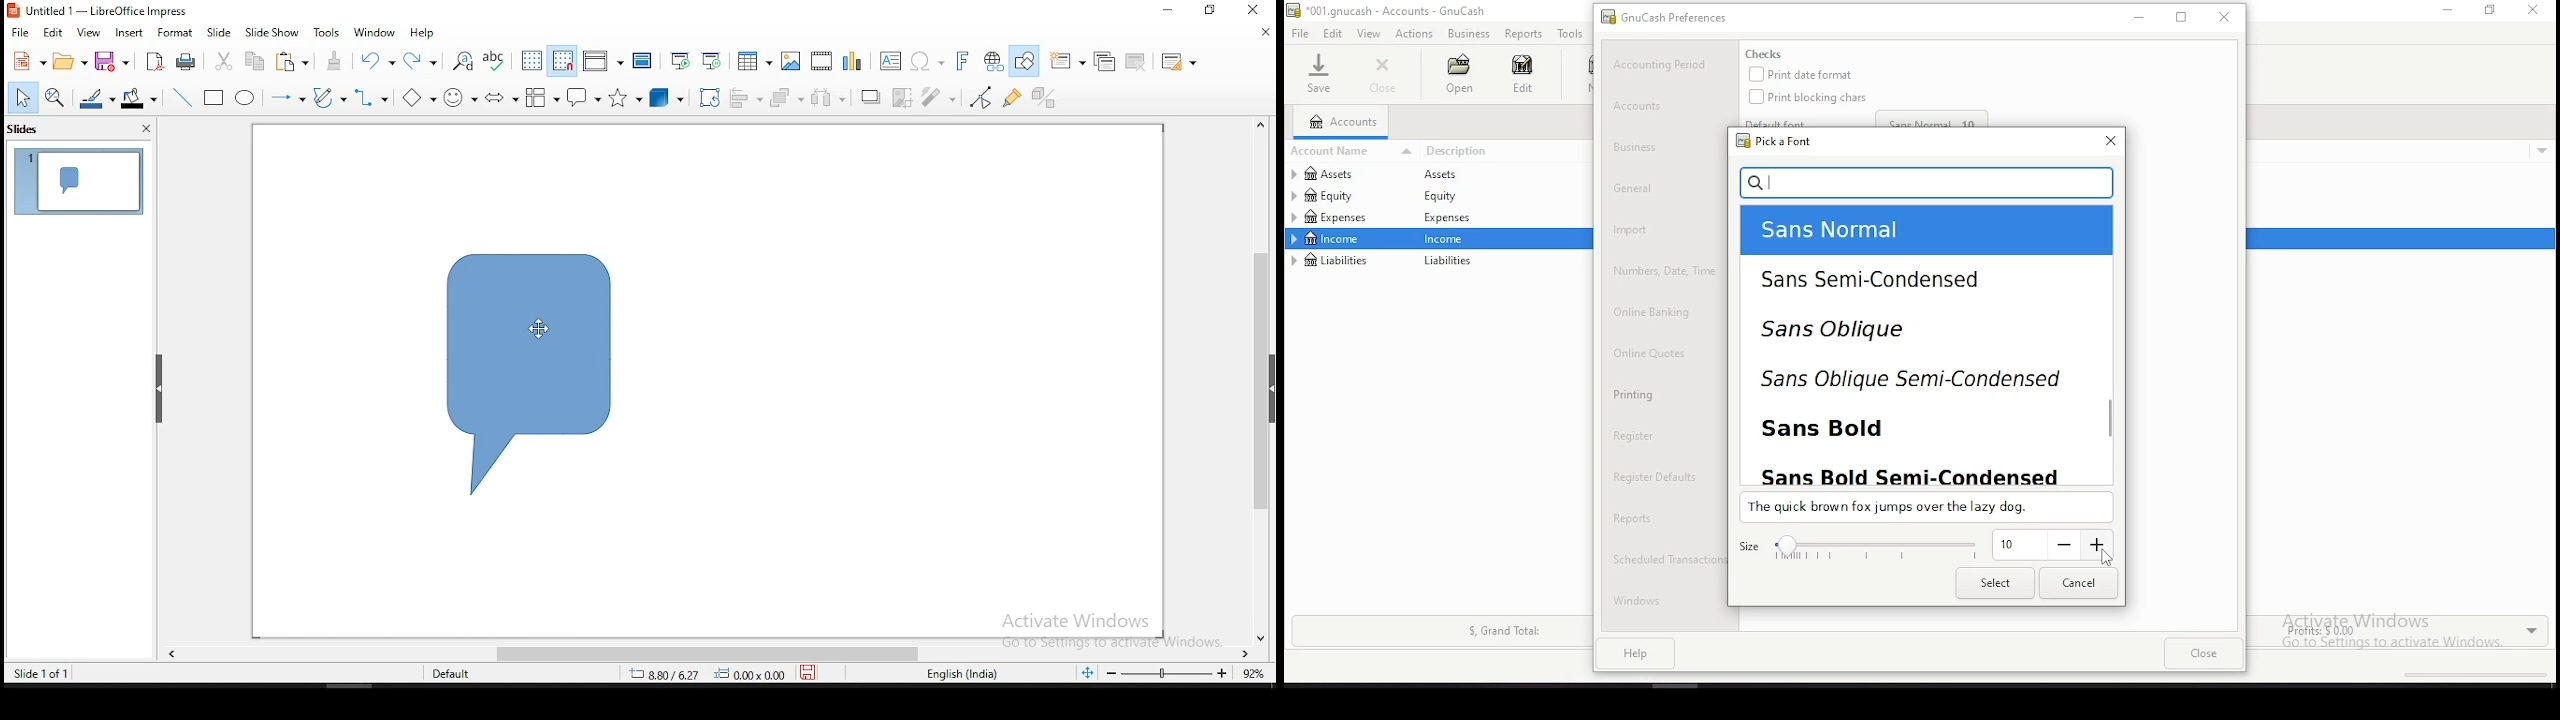 This screenshot has height=728, width=2576. Describe the element at coordinates (819, 61) in the screenshot. I see `insert audio or video` at that location.